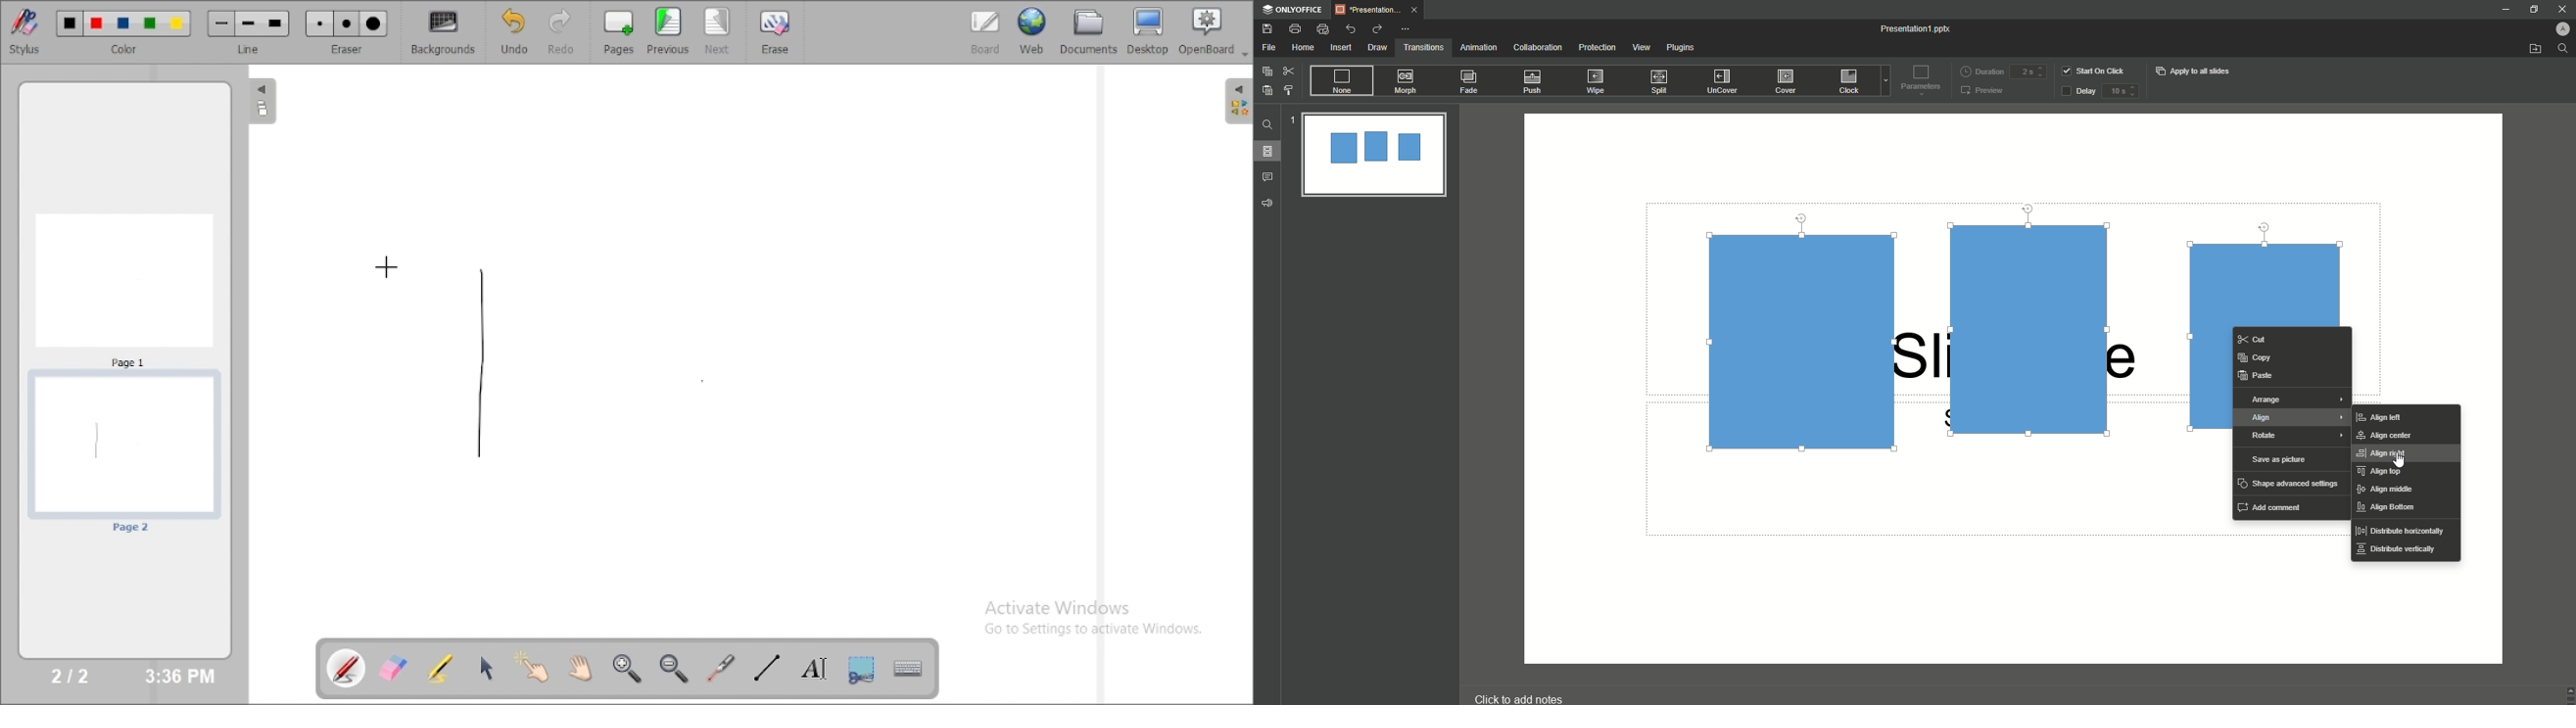 The image size is (2576, 728). Describe the element at coordinates (123, 24) in the screenshot. I see `Color 3` at that location.